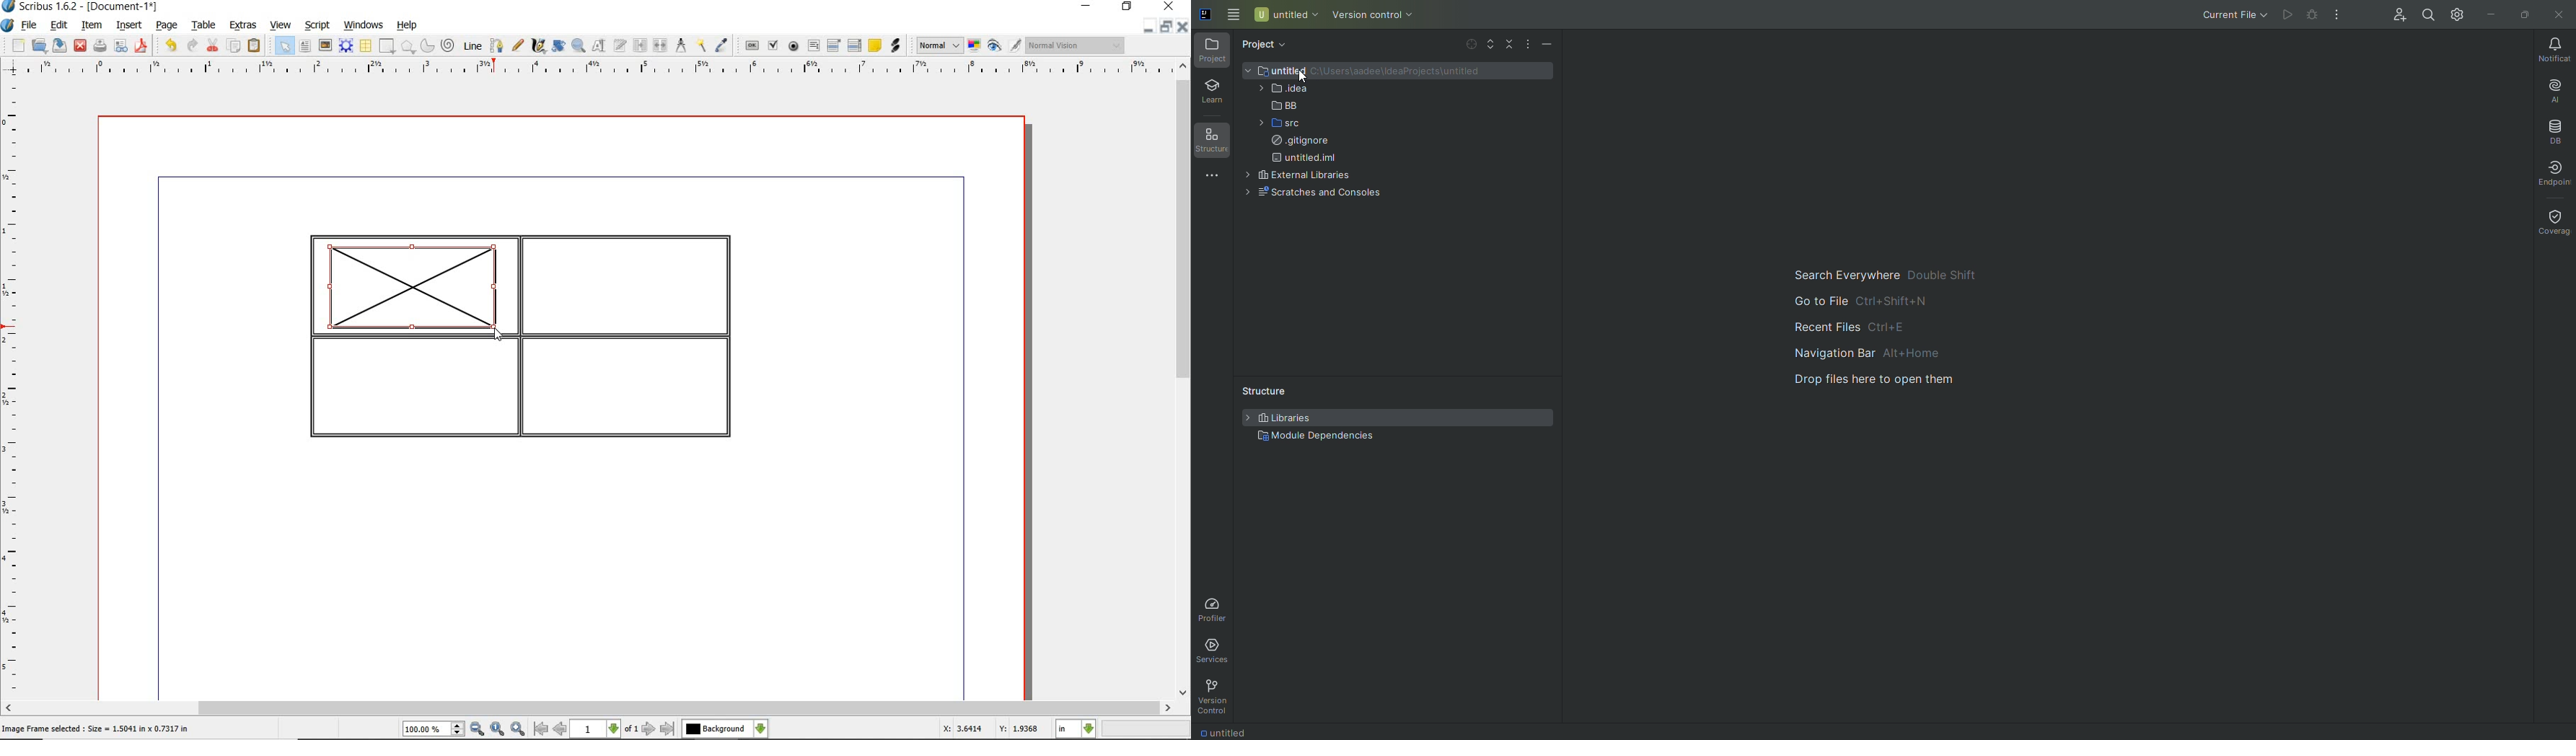 This screenshot has height=756, width=2576. What do you see at coordinates (167, 26) in the screenshot?
I see `page` at bounding box center [167, 26].